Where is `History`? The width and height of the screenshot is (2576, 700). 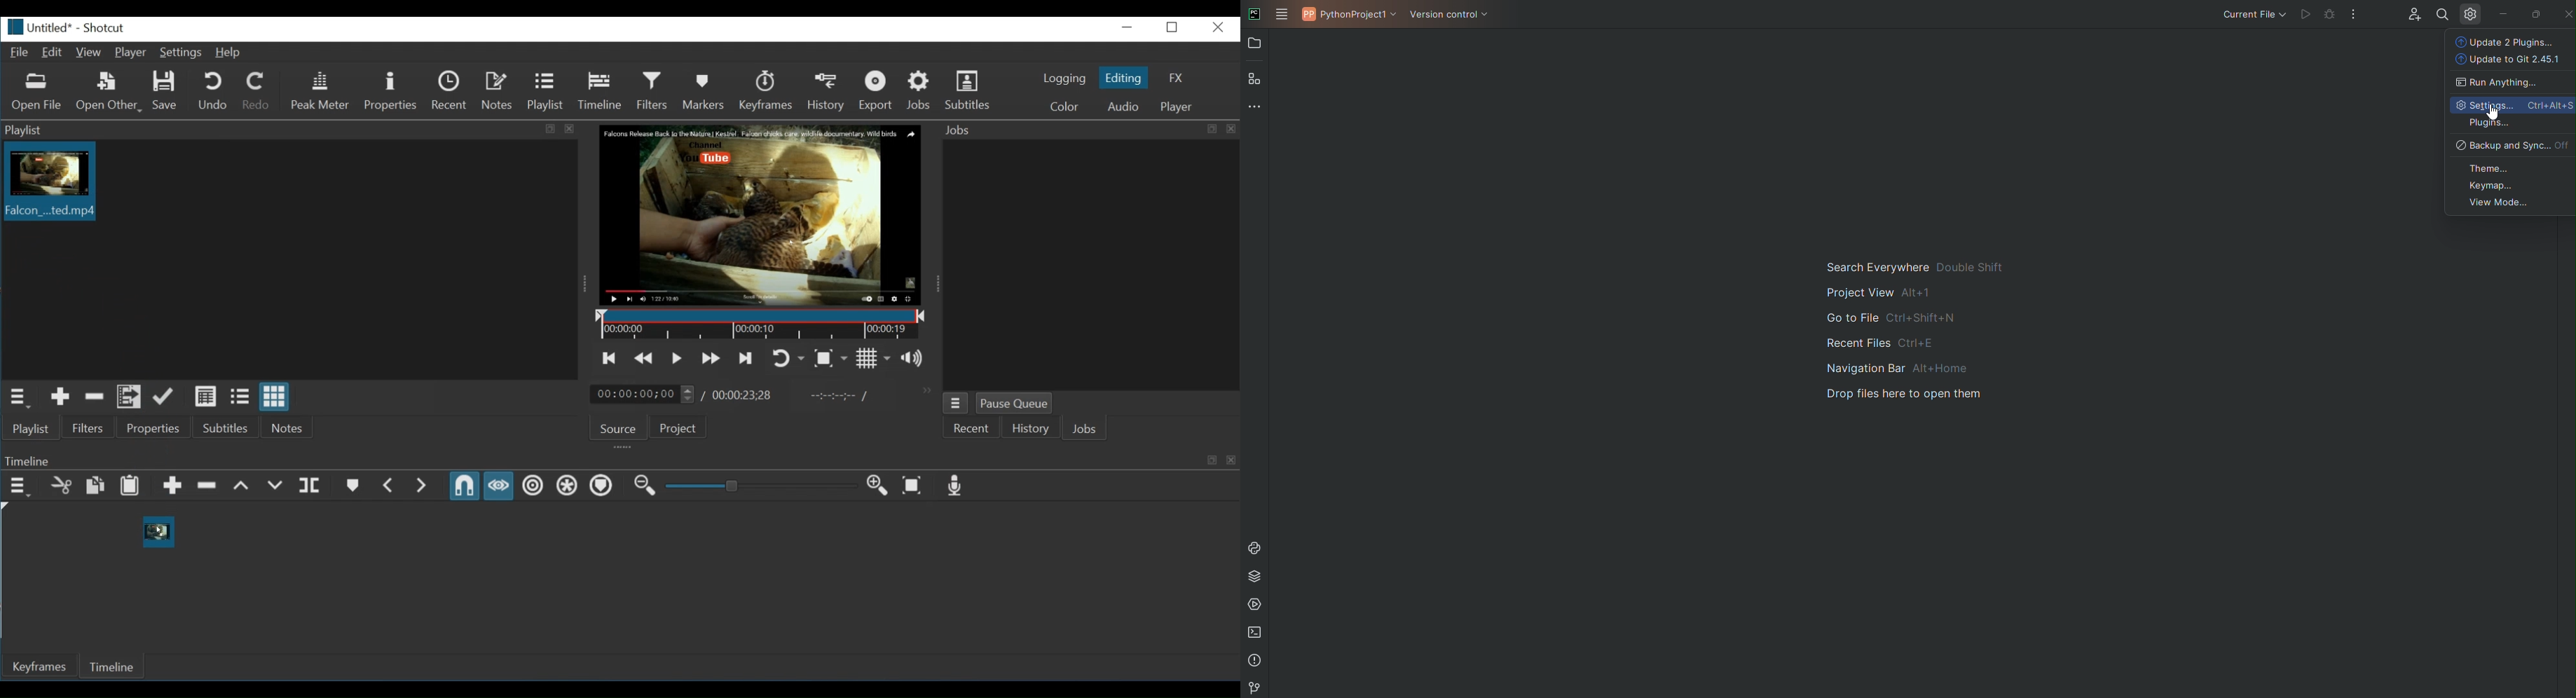
History is located at coordinates (829, 90).